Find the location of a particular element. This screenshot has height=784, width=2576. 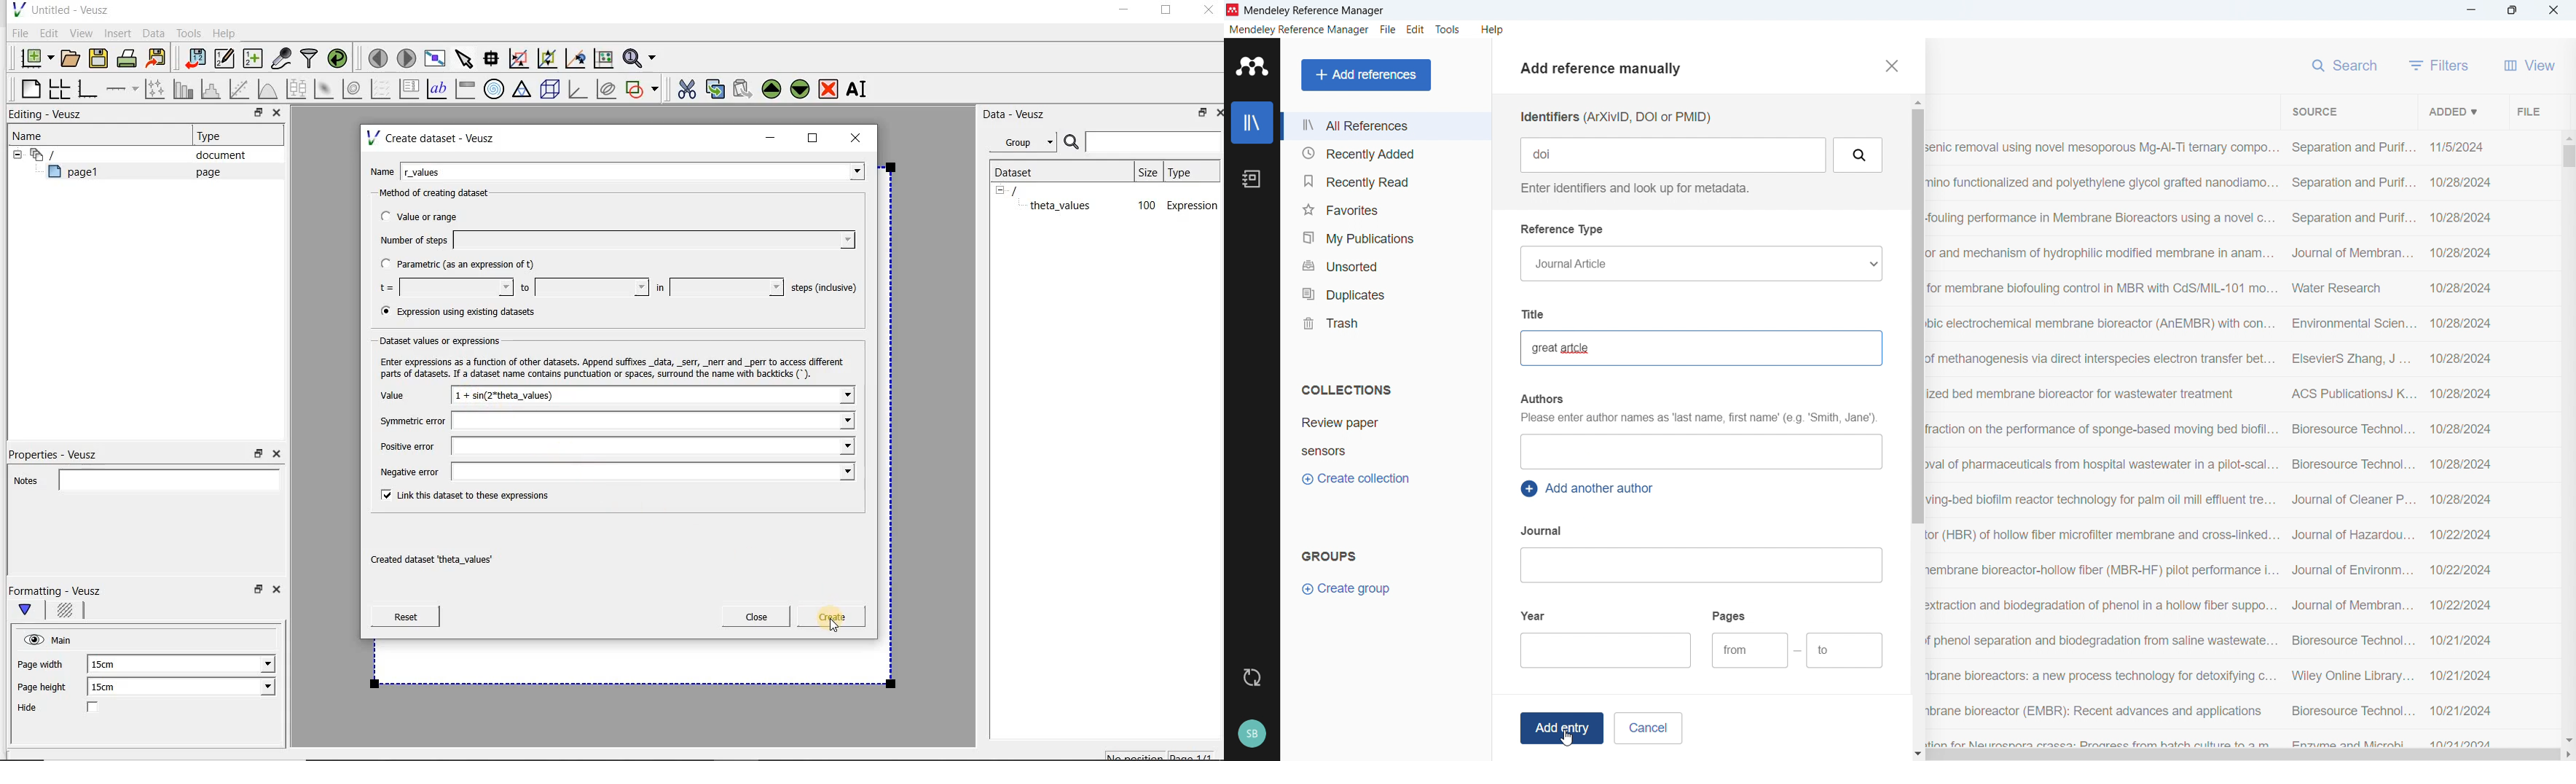

Number of steps is located at coordinates (613, 240).